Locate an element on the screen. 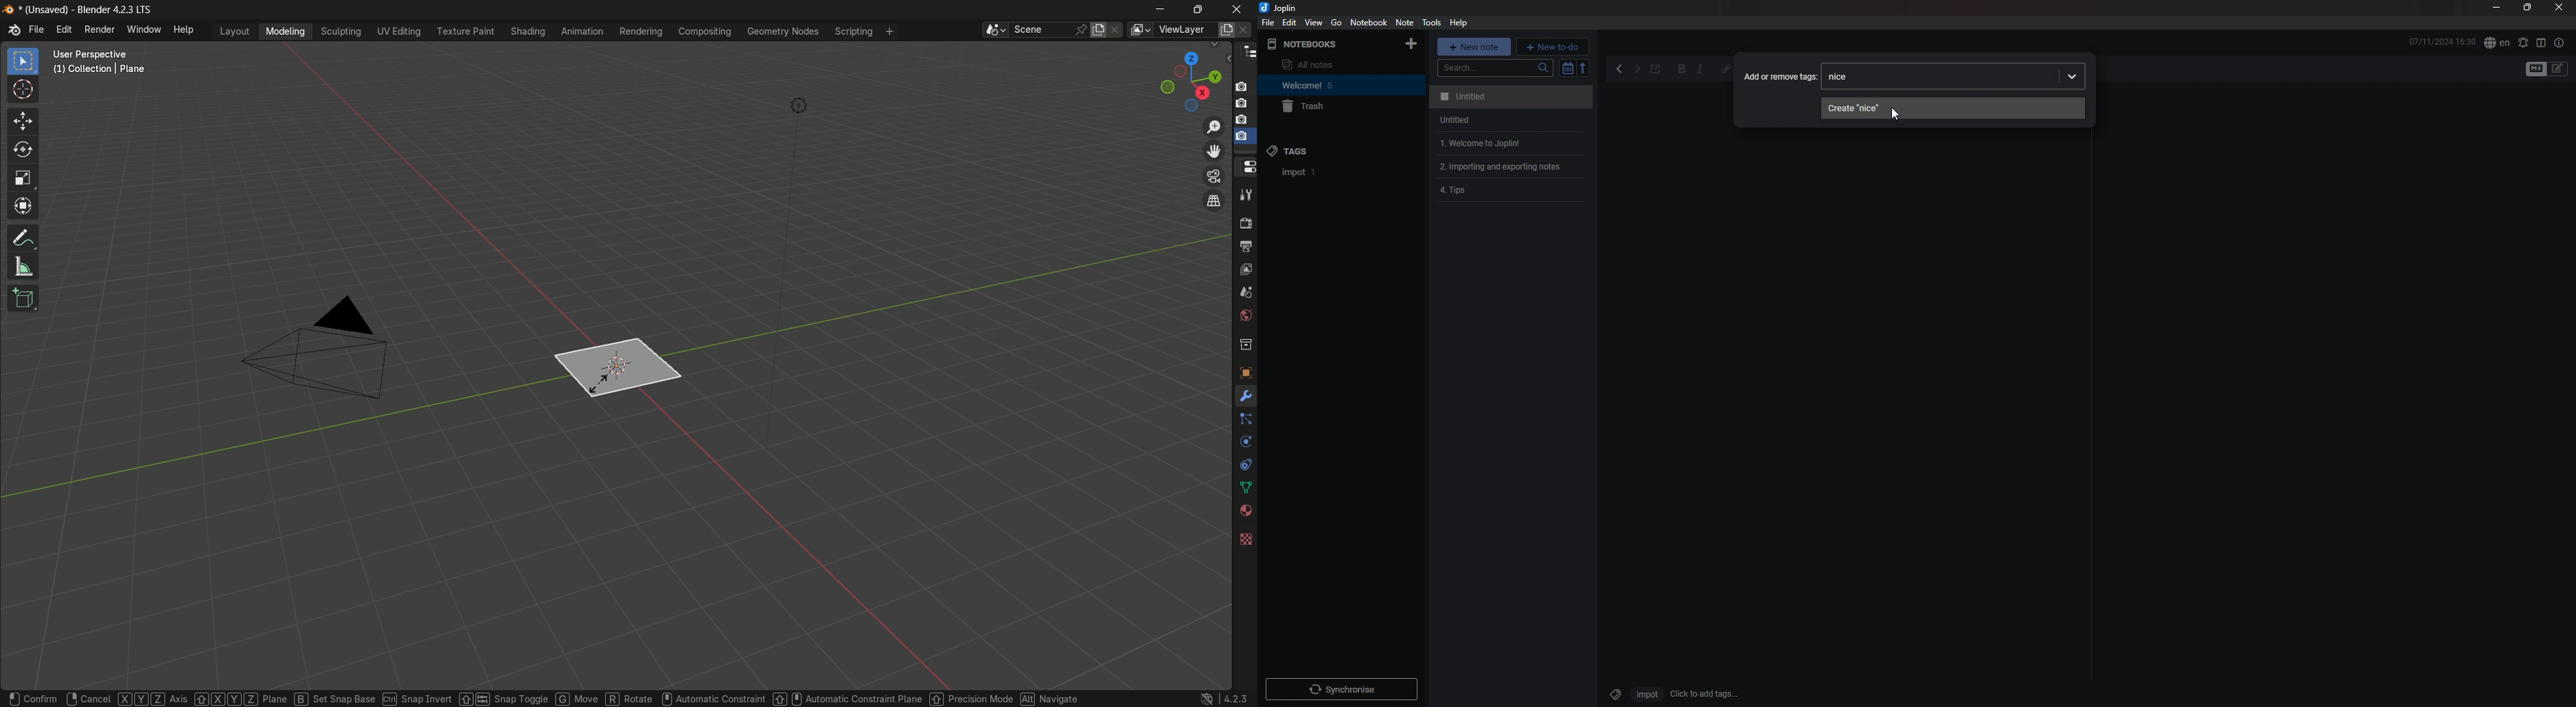 This screenshot has width=2576, height=728. logo is located at coordinates (12, 32).